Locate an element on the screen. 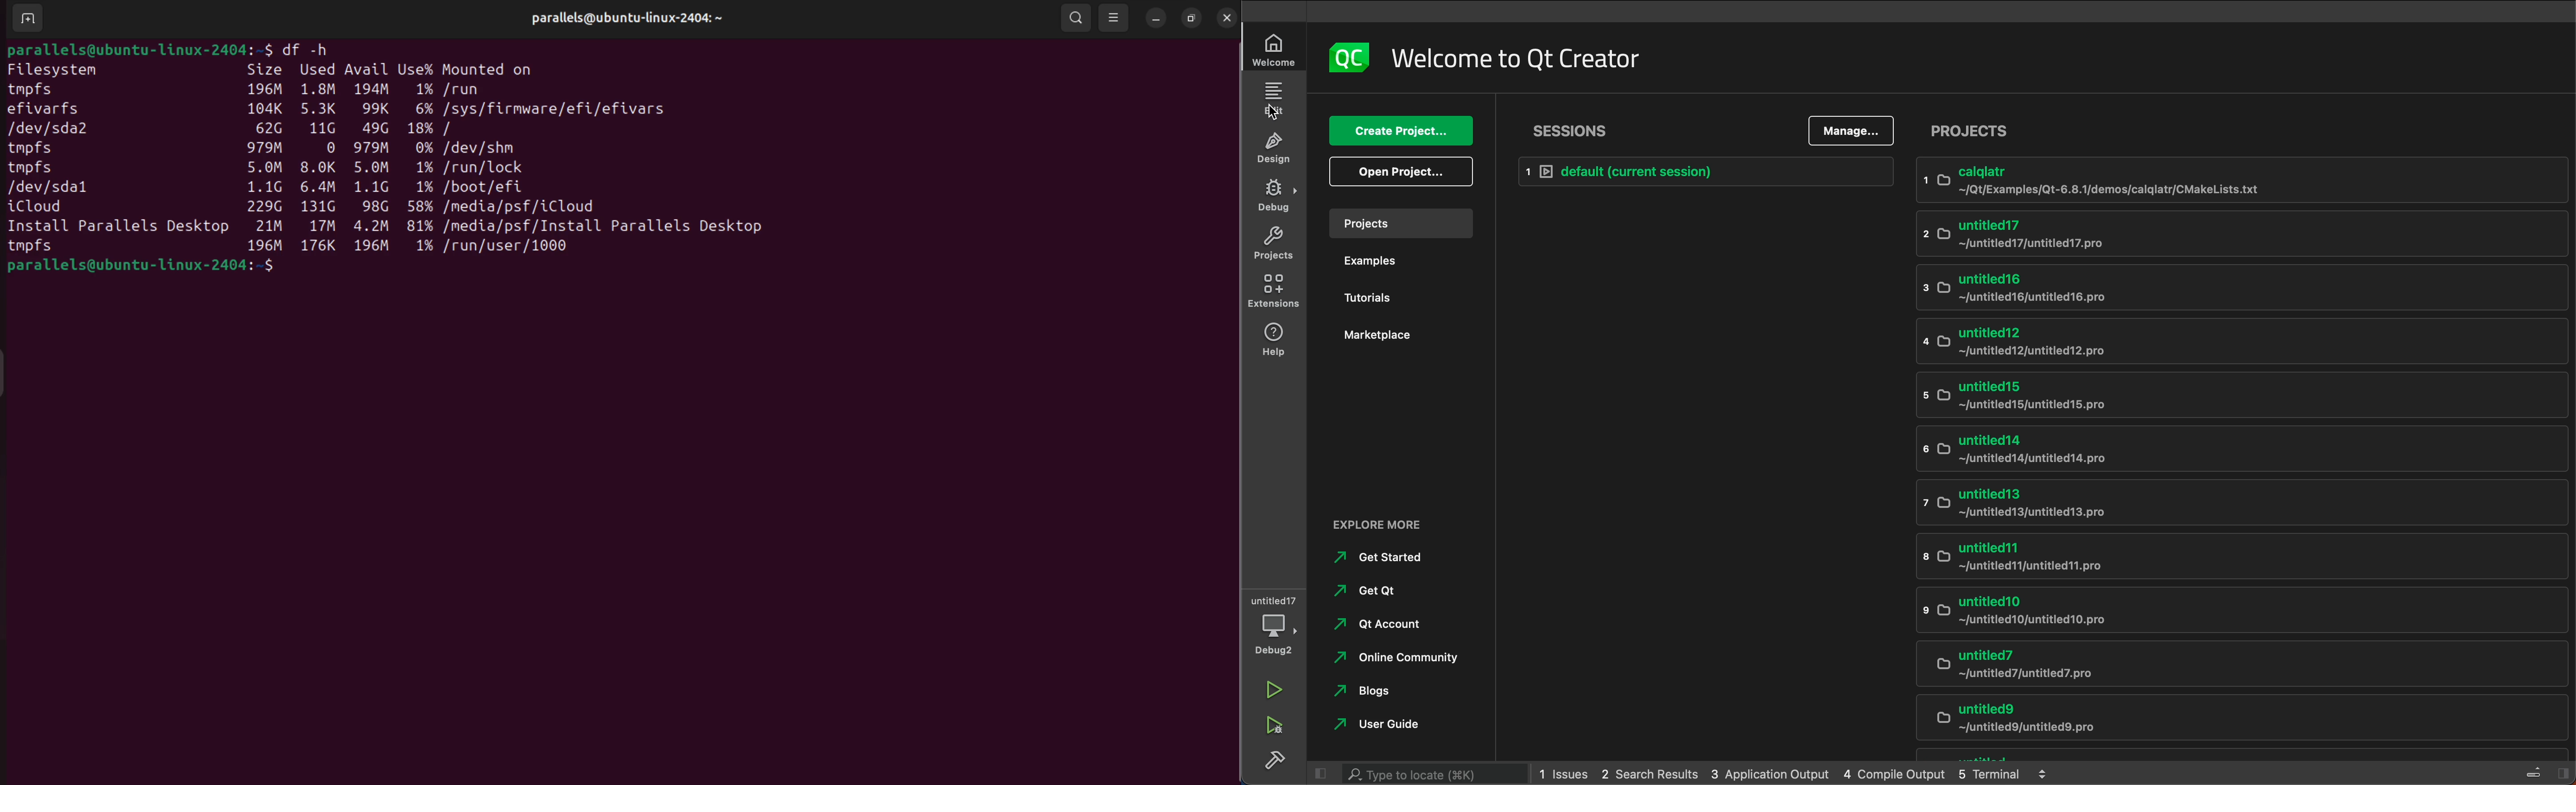 This screenshot has height=812, width=2576. 104k is located at coordinates (261, 108).